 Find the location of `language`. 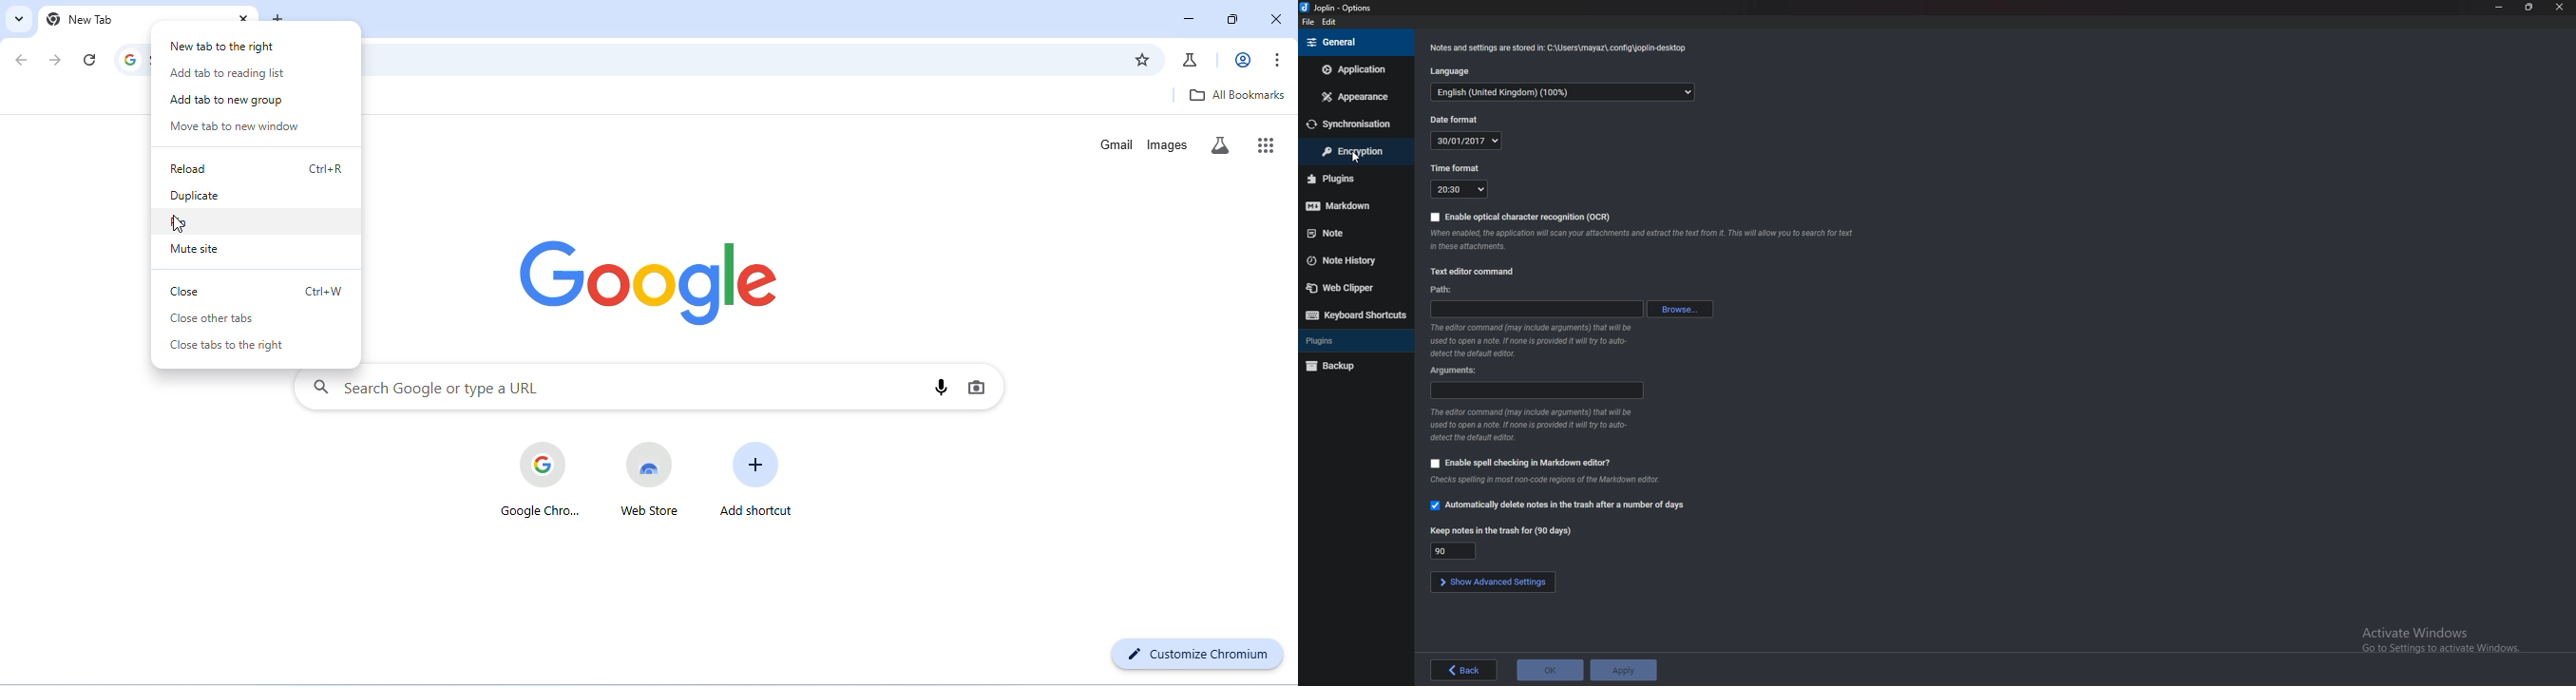

language is located at coordinates (1564, 93).